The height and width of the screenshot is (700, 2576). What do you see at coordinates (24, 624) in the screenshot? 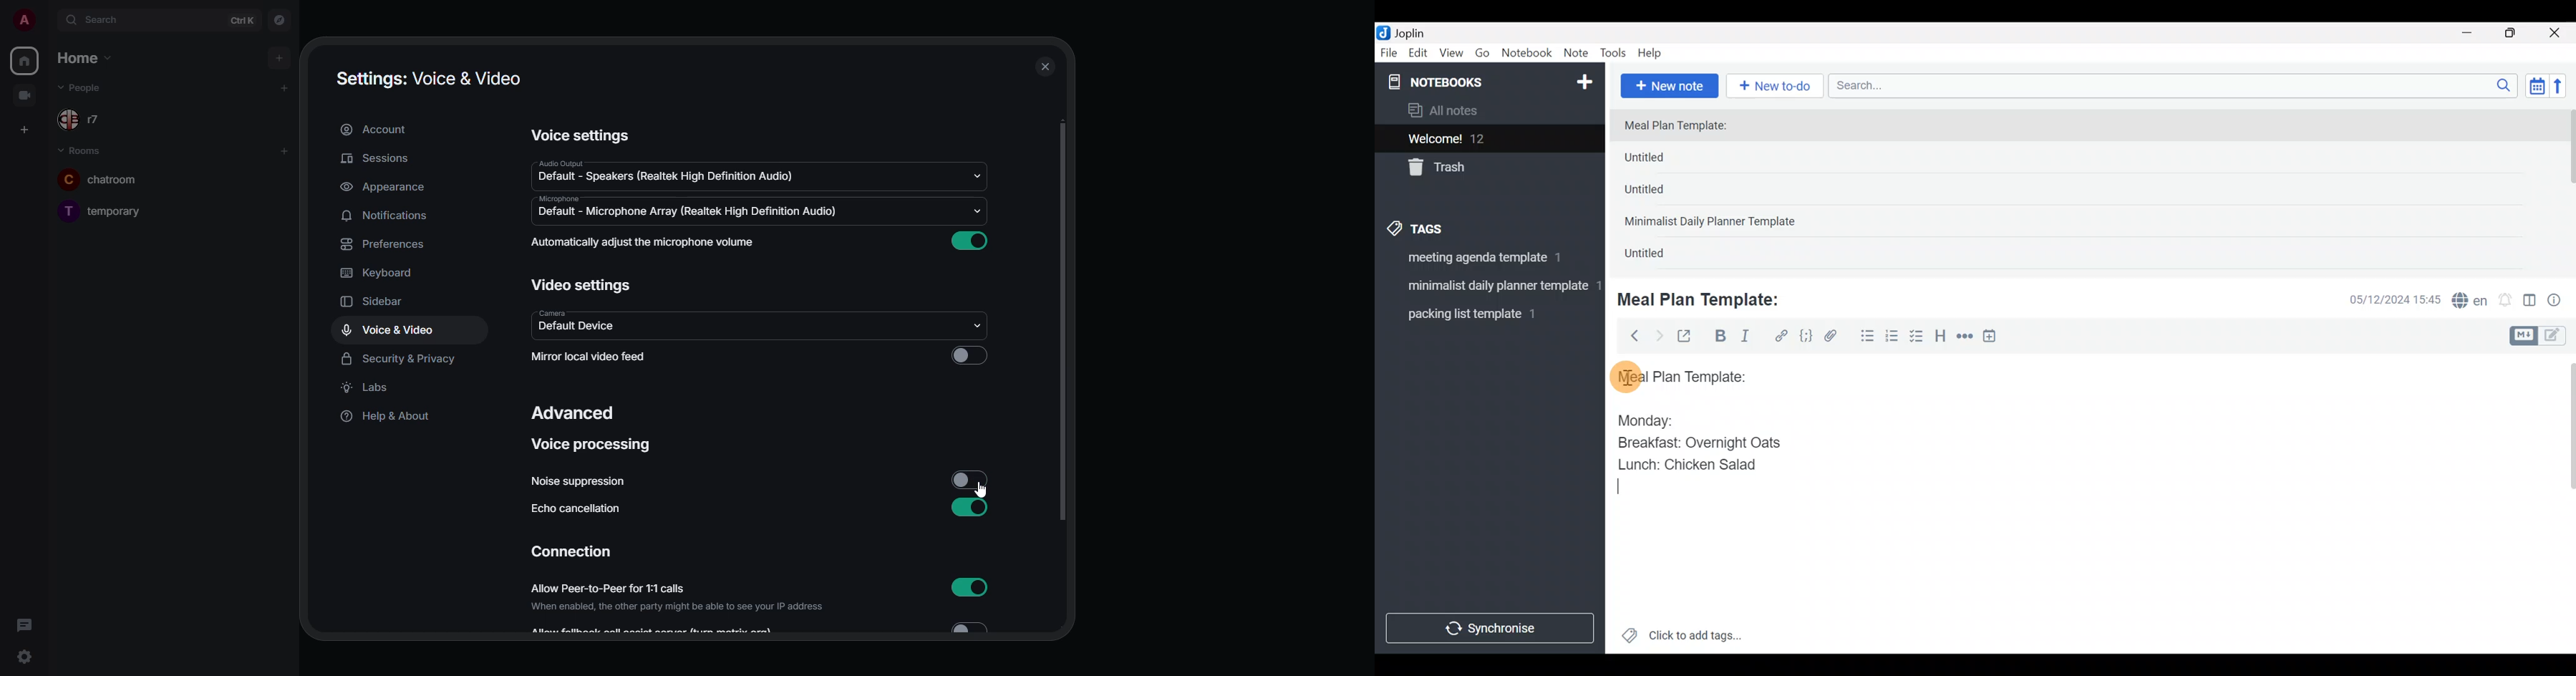
I see `threads` at bounding box center [24, 624].